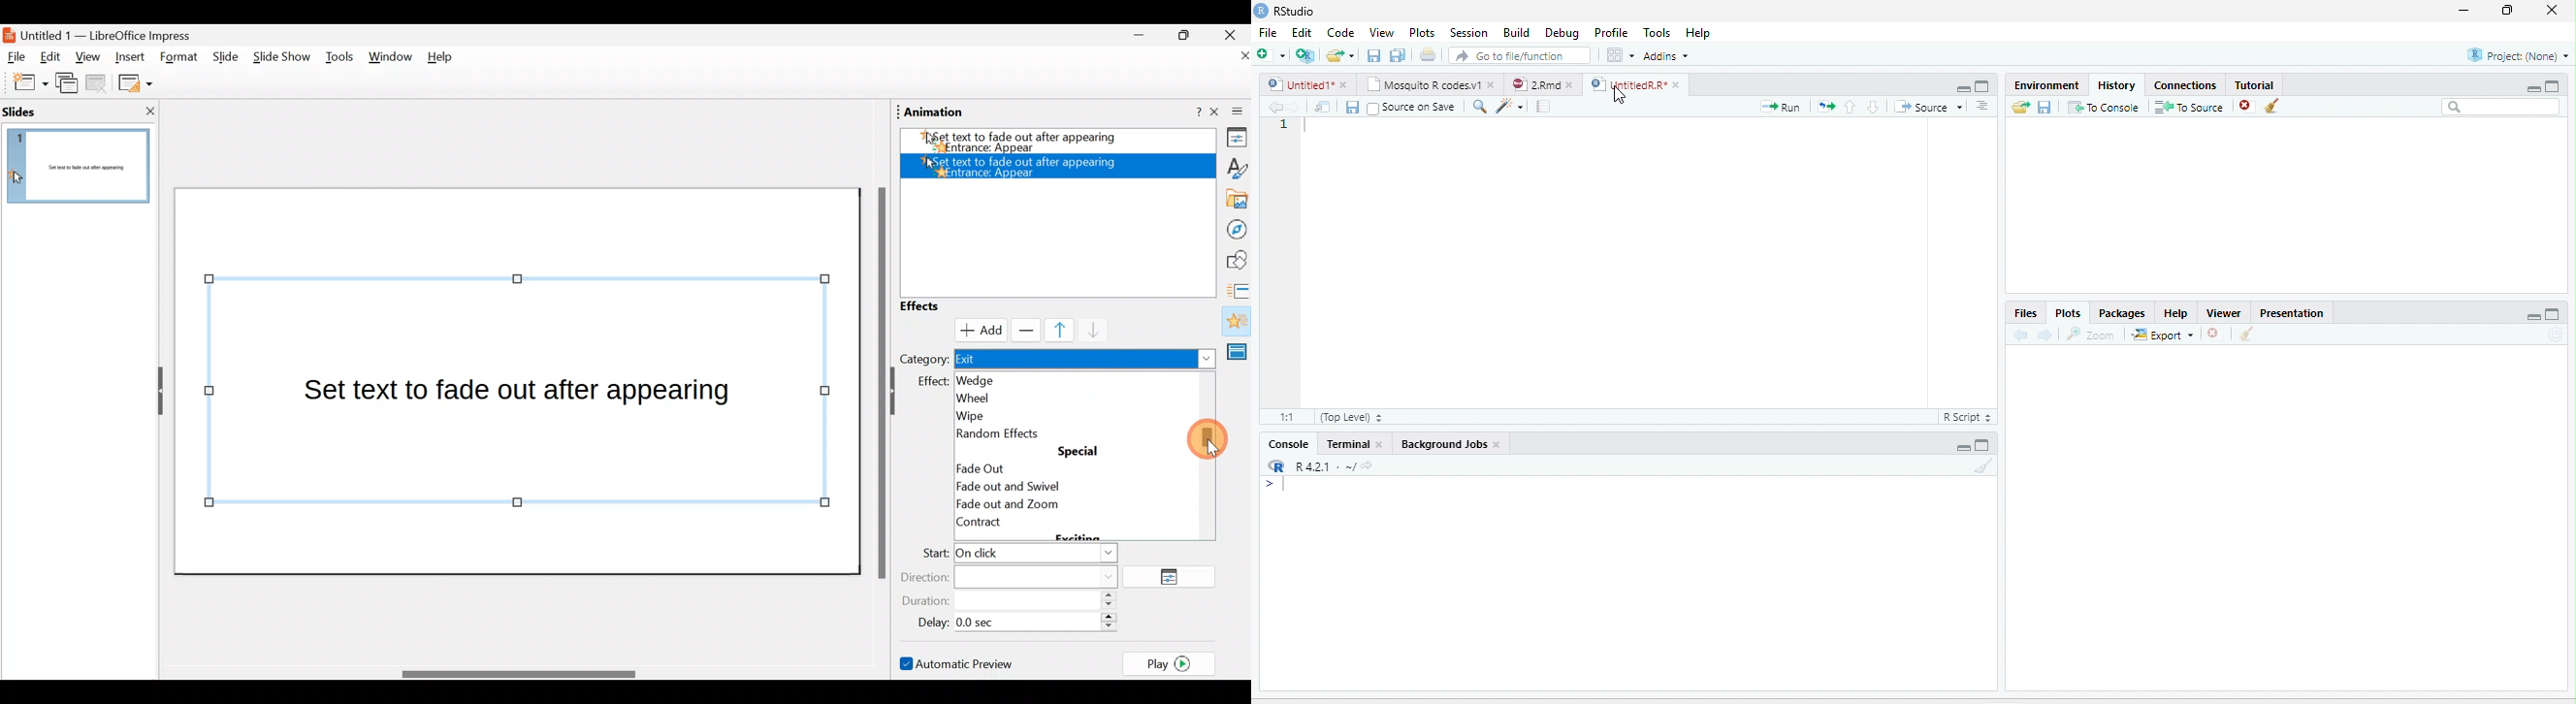 Image resolution: width=2576 pixels, height=728 pixels. Describe the element at coordinates (2554, 314) in the screenshot. I see `Maximize` at that location.